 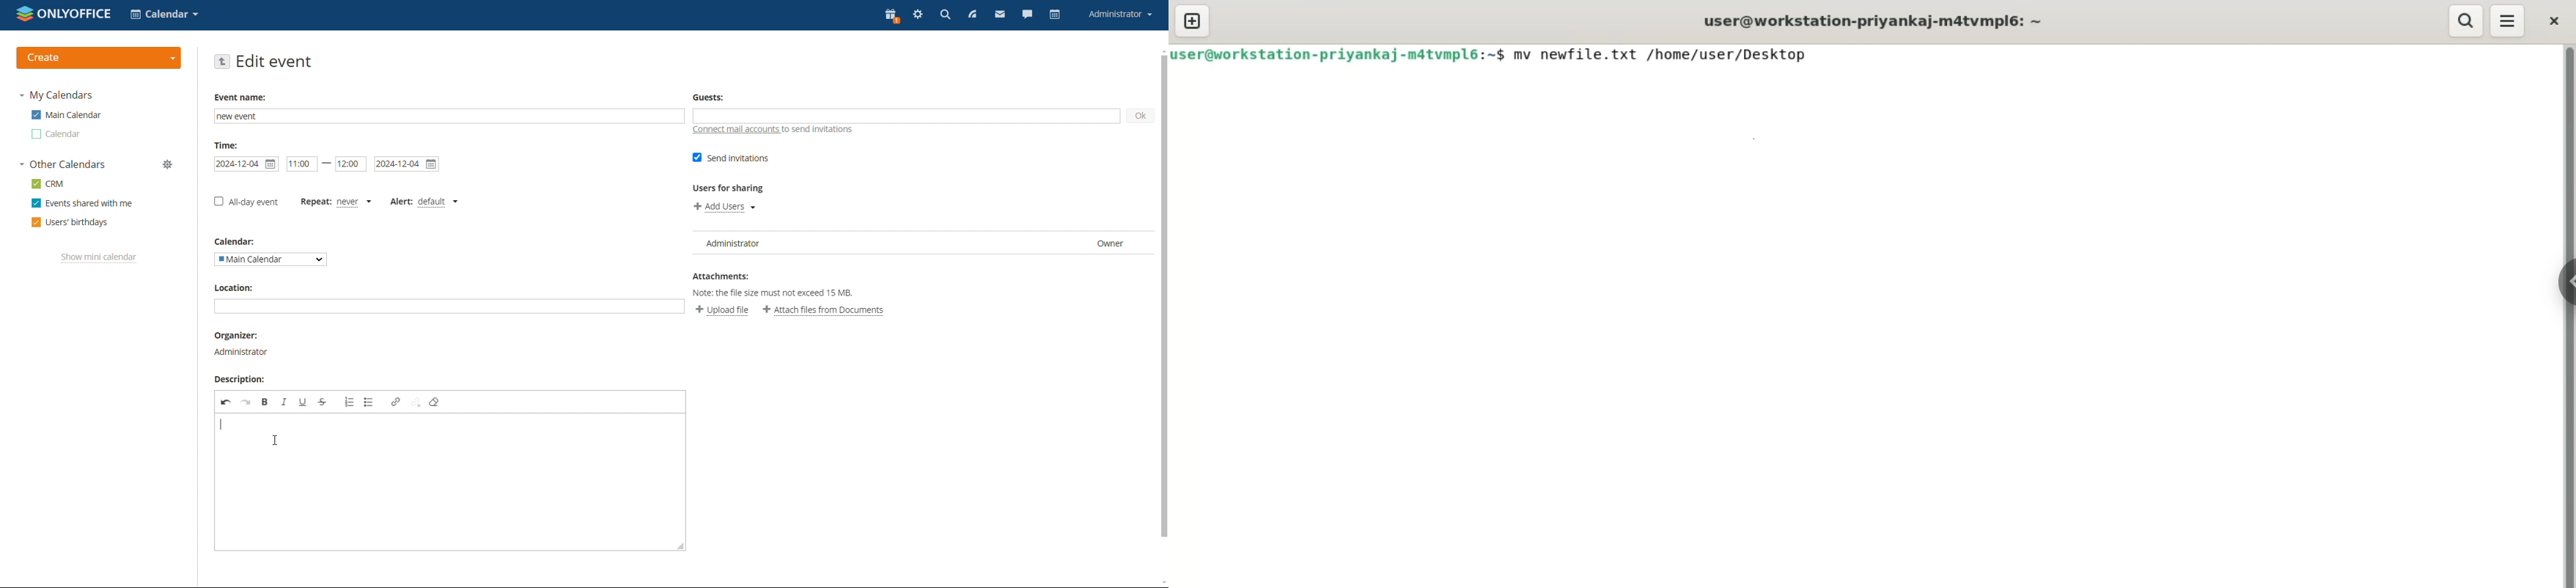 What do you see at coordinates (169, 165) in the screenshot?
I see `manage` at bounding box center [169, 165].